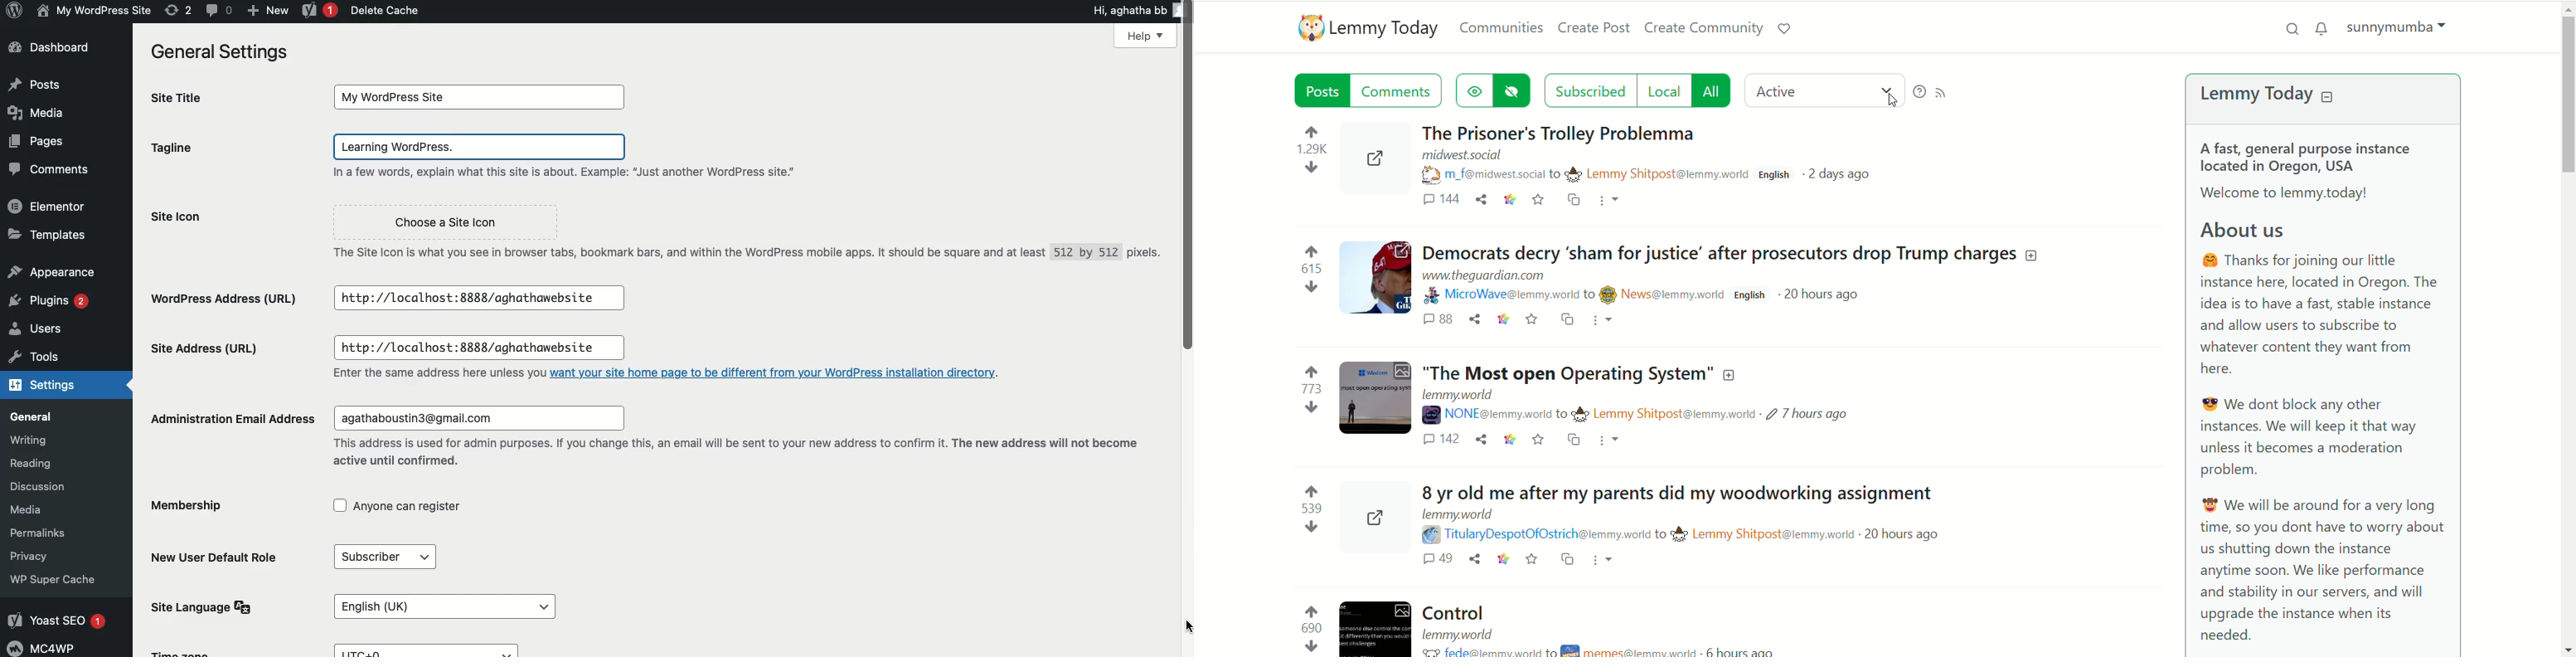 The height and width of the screenshot is (672, 2576). I want to click on Enter the same address here unless you, so click(428, 372).